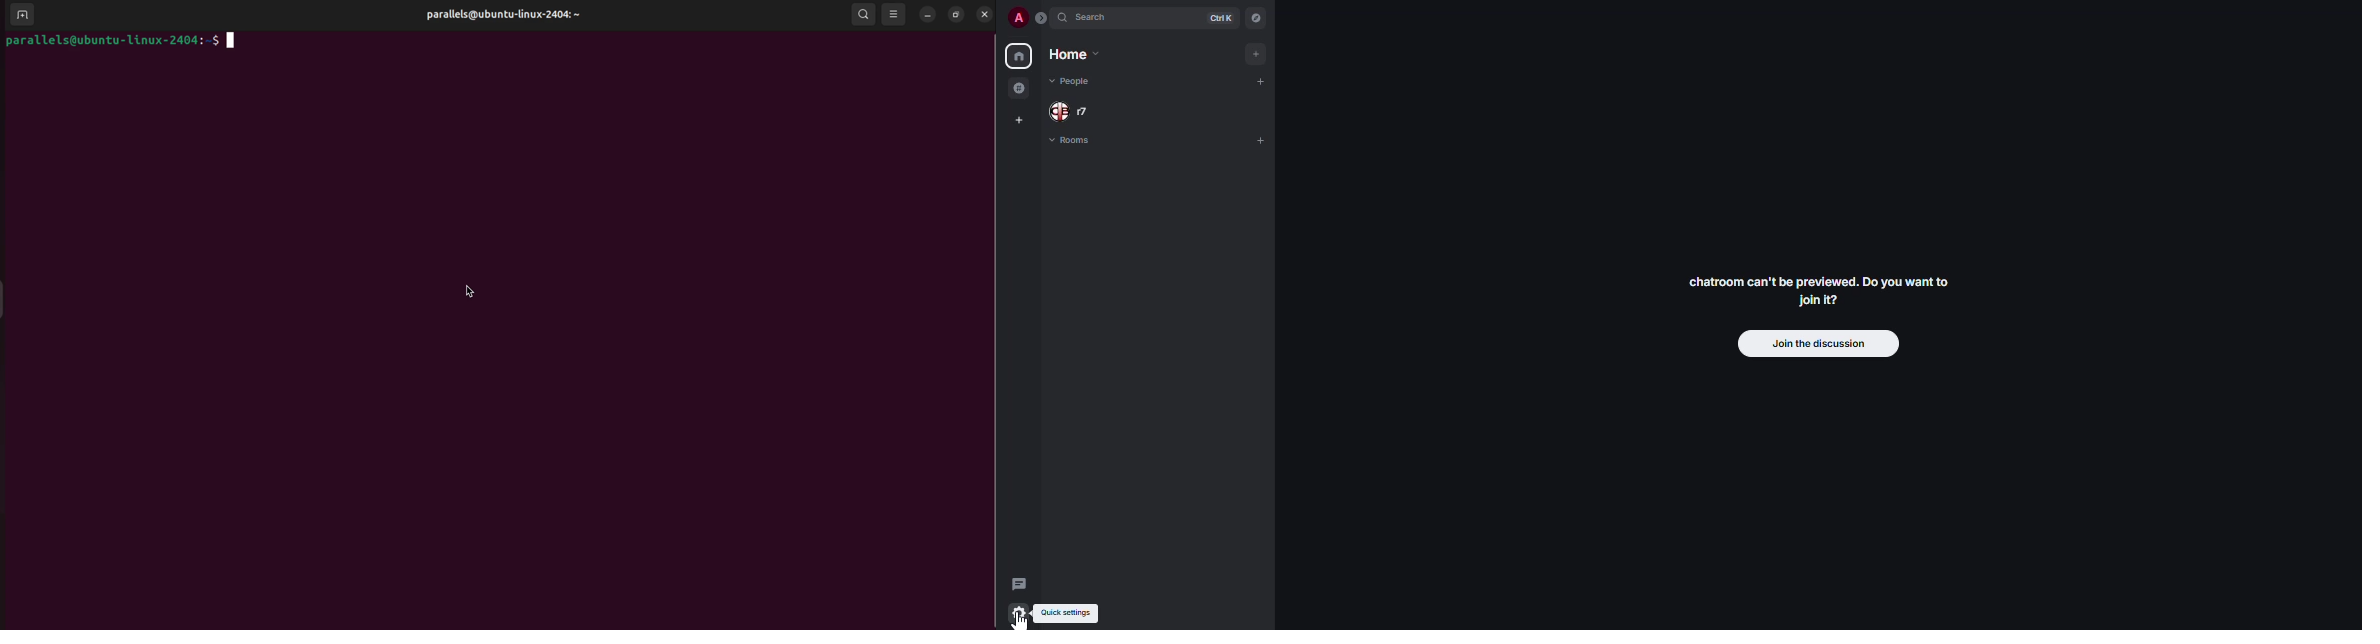 The image size is (2380, 644). What do you see at coordinates (1041, 19) in the screenshot?
I see `expand` at bounding box center [1041, 19].